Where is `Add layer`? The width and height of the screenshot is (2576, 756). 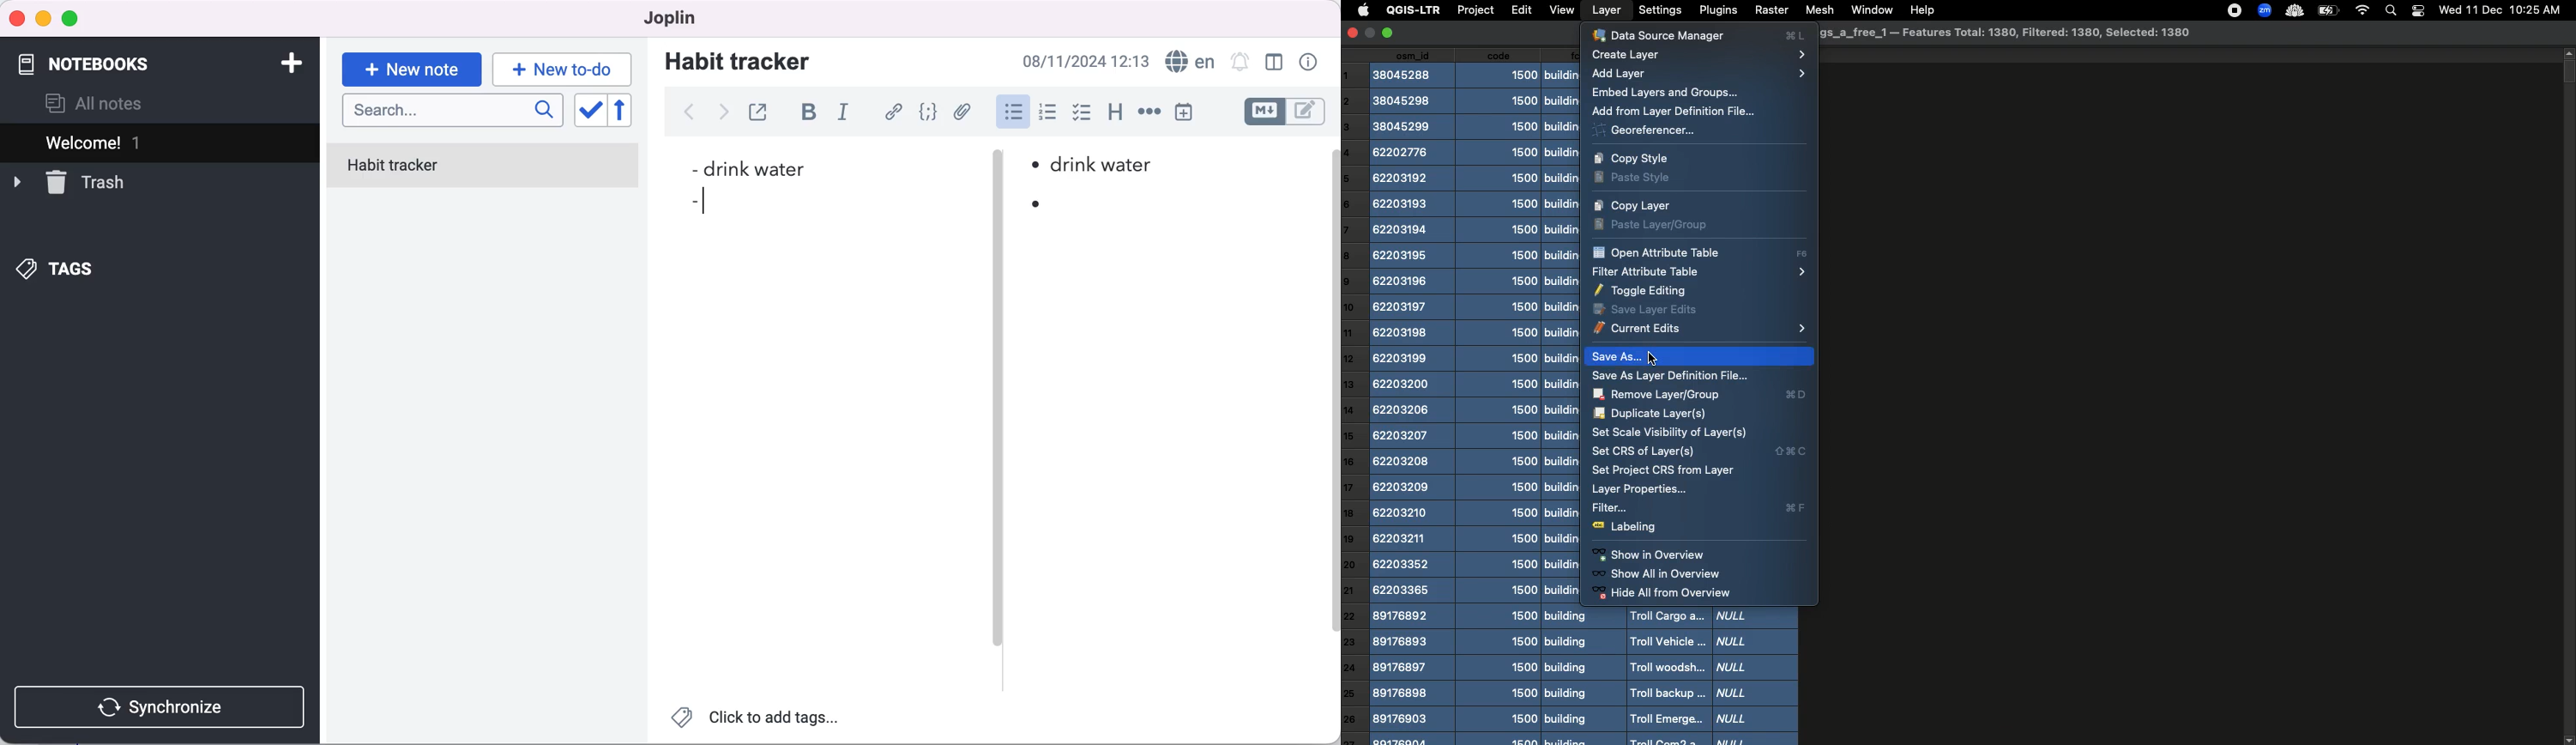
Add layer is located at coordinates (1701, 74).